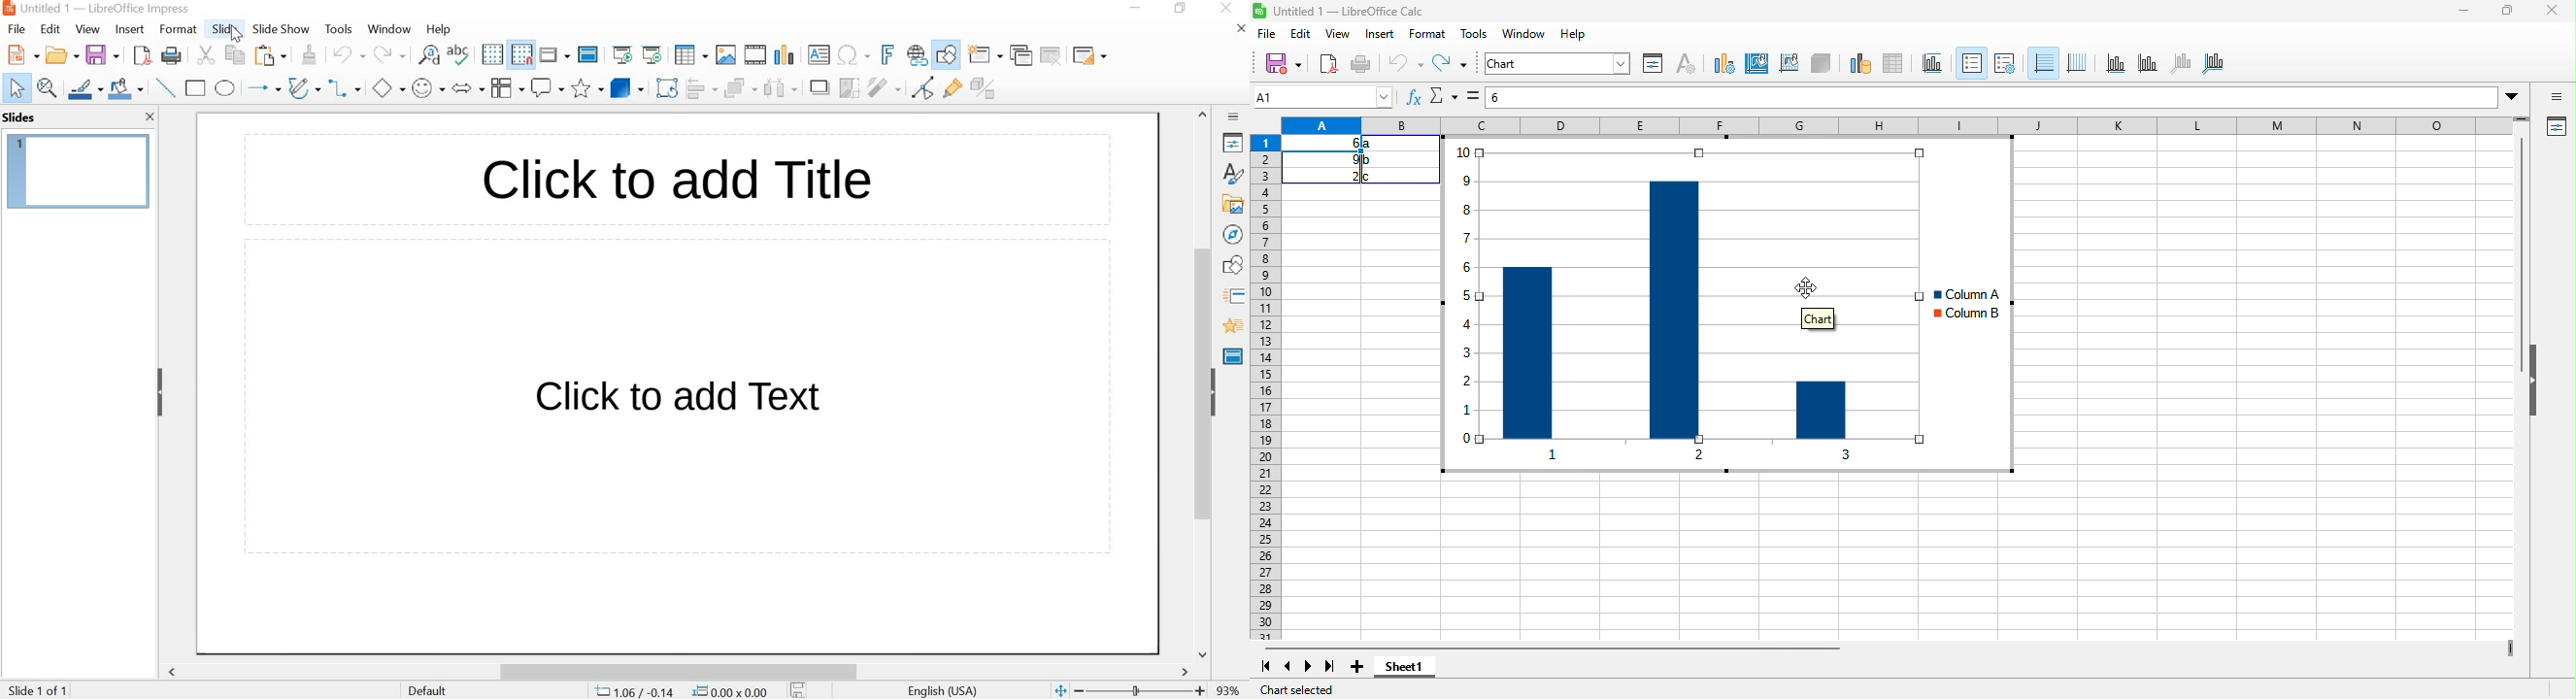 Image resolution: width=2576 pixels, height=700 pixels. Describe the element at coordinates (926, 87) in the screenshot. I see `Toggle Point Edit Mode` at that location.